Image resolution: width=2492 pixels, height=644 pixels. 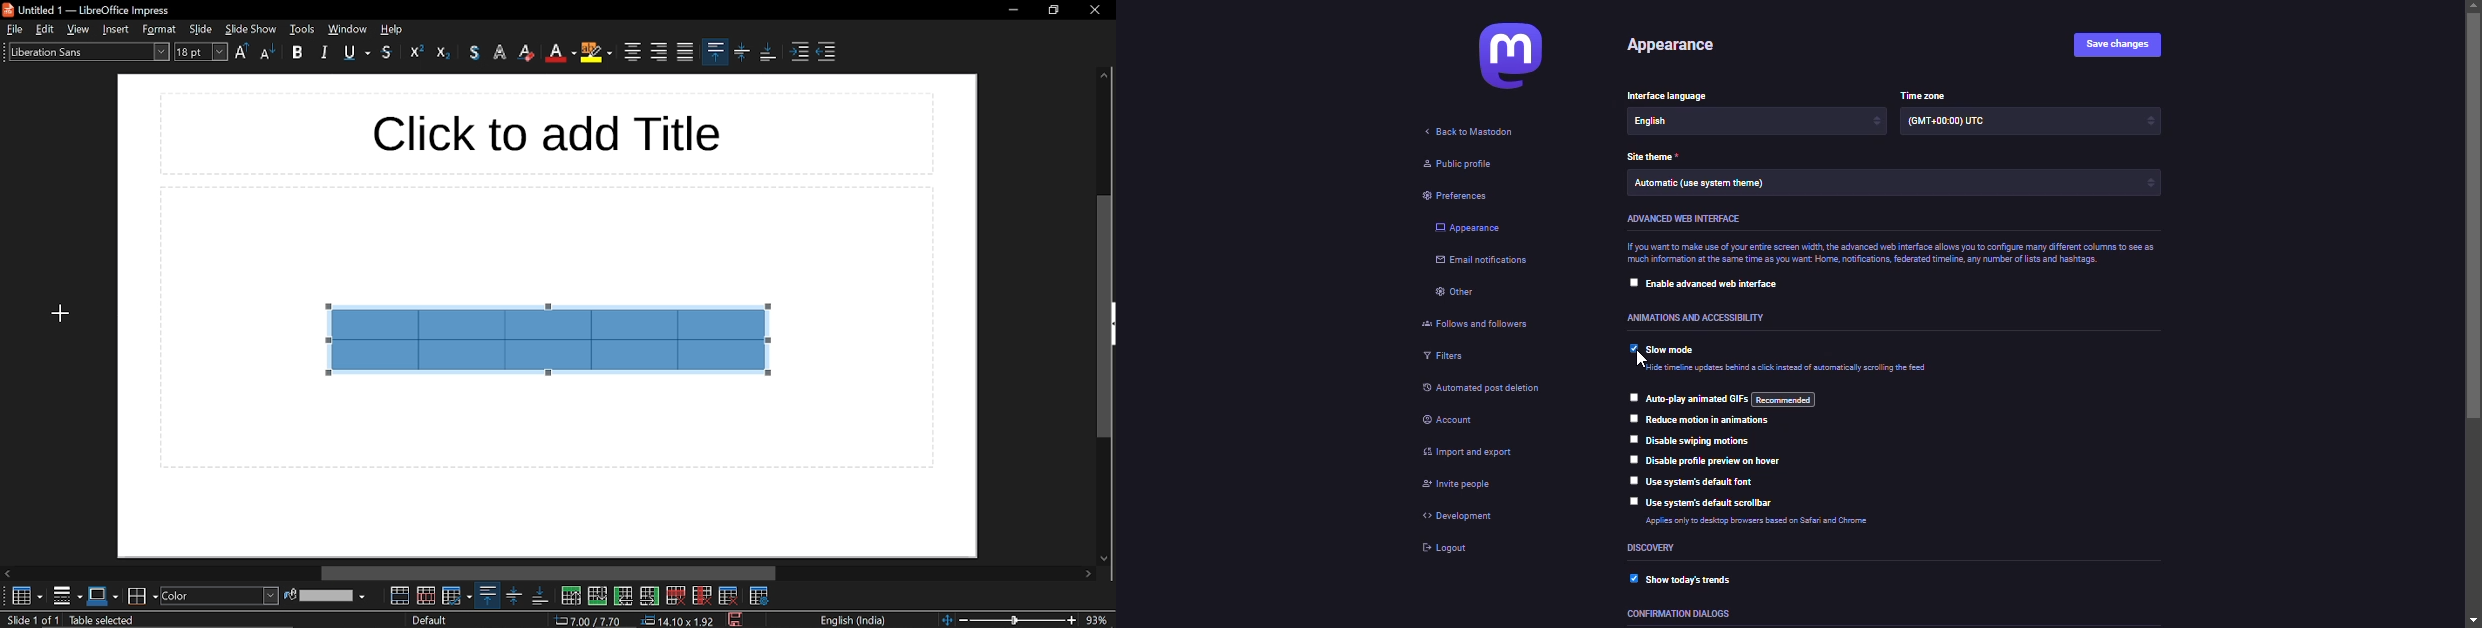 I want to click on fill color, so click(x=333, y=596).